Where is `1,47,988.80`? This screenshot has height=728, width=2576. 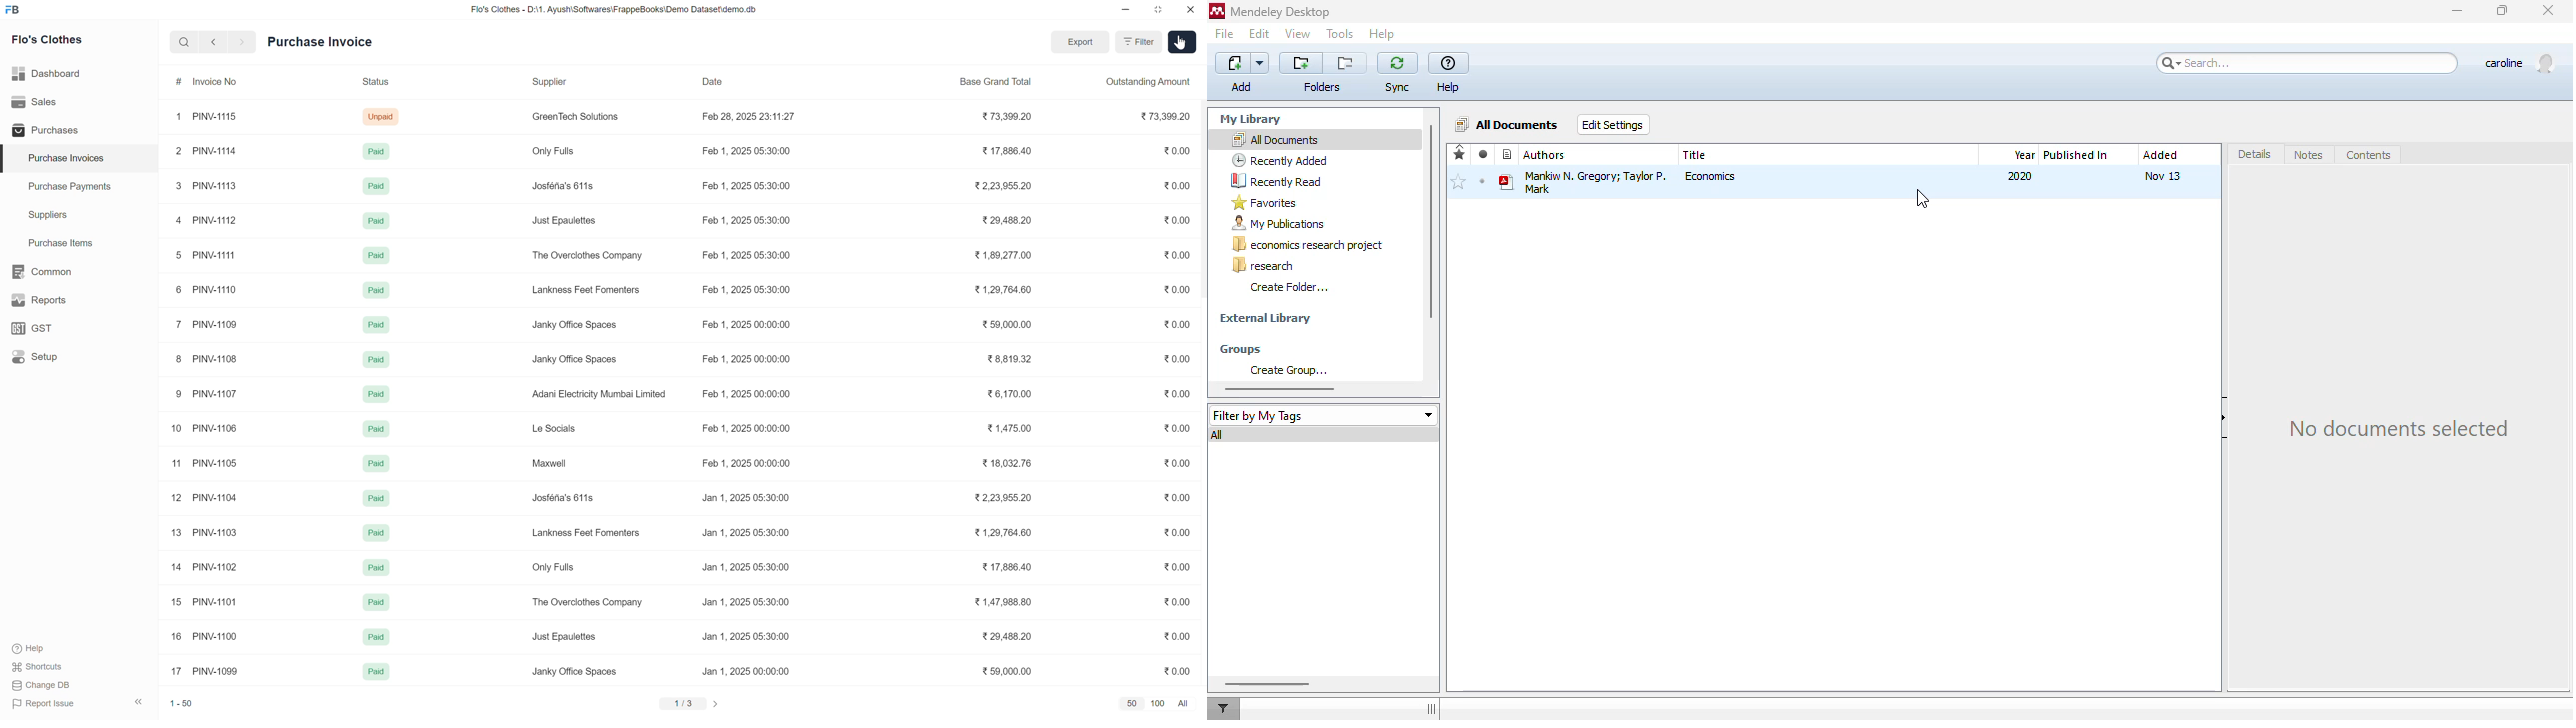
1,47,988.80 is located at coordinates (1010, 602).